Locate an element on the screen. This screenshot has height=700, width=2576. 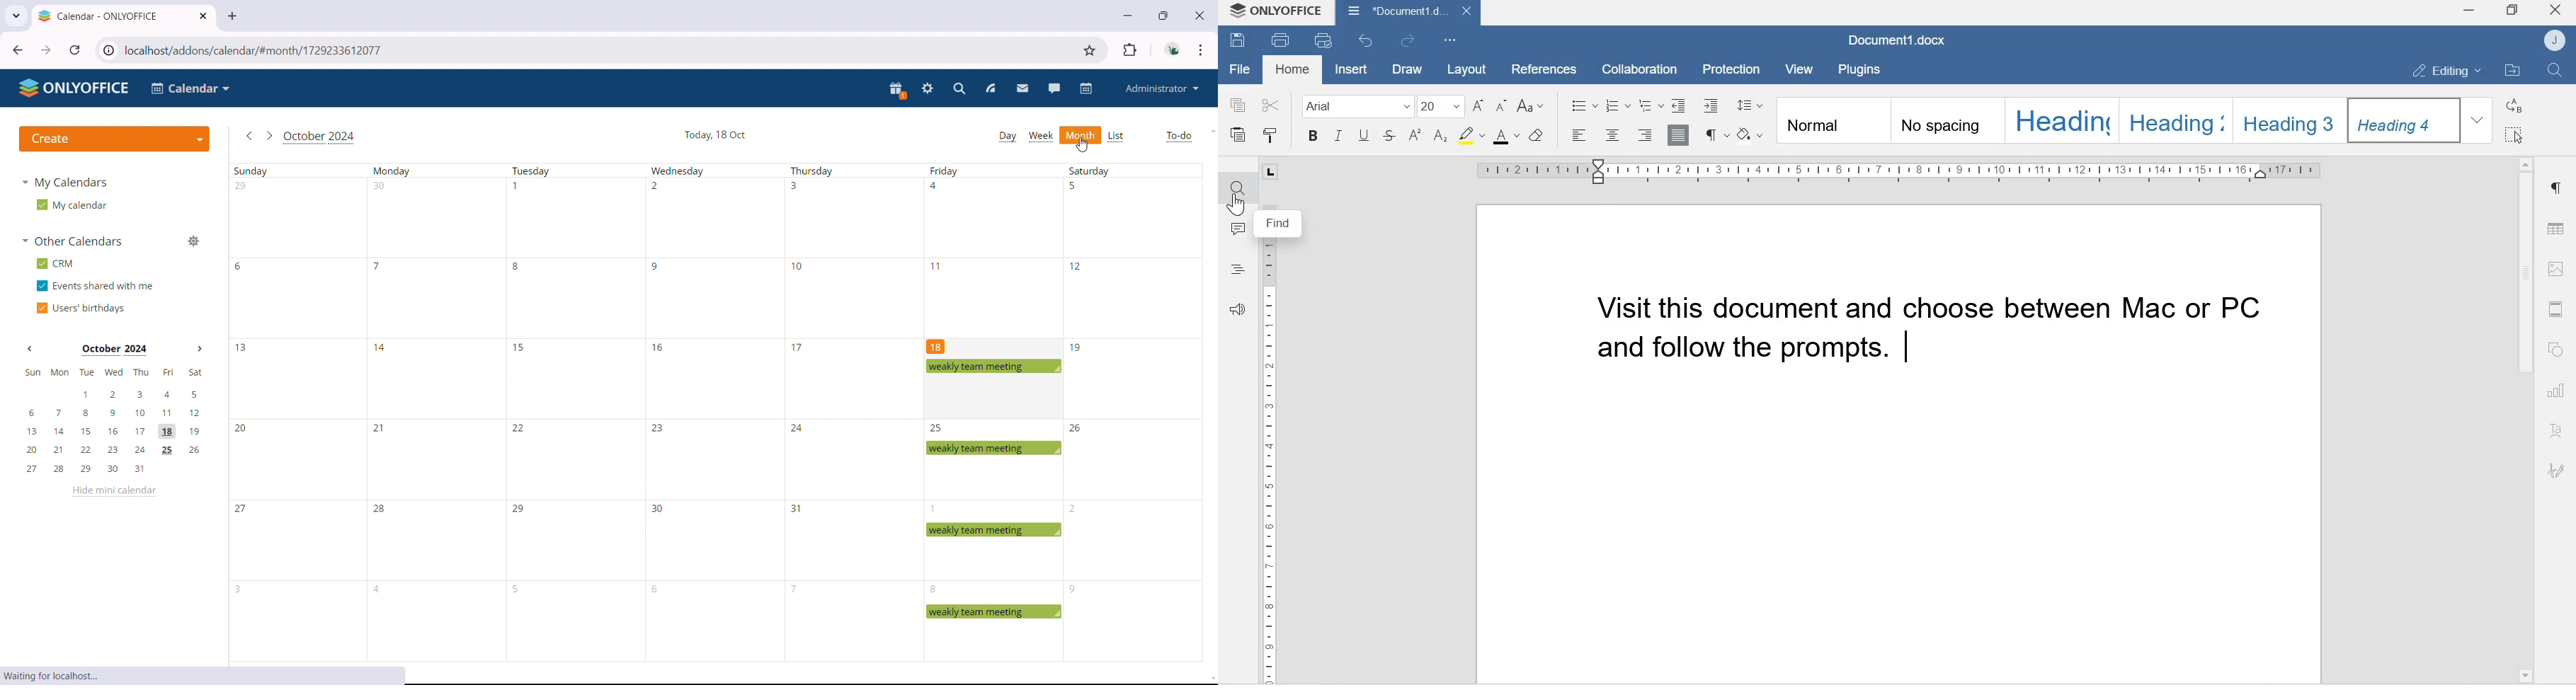
Scroll down is located at coordinates (2524, 674).